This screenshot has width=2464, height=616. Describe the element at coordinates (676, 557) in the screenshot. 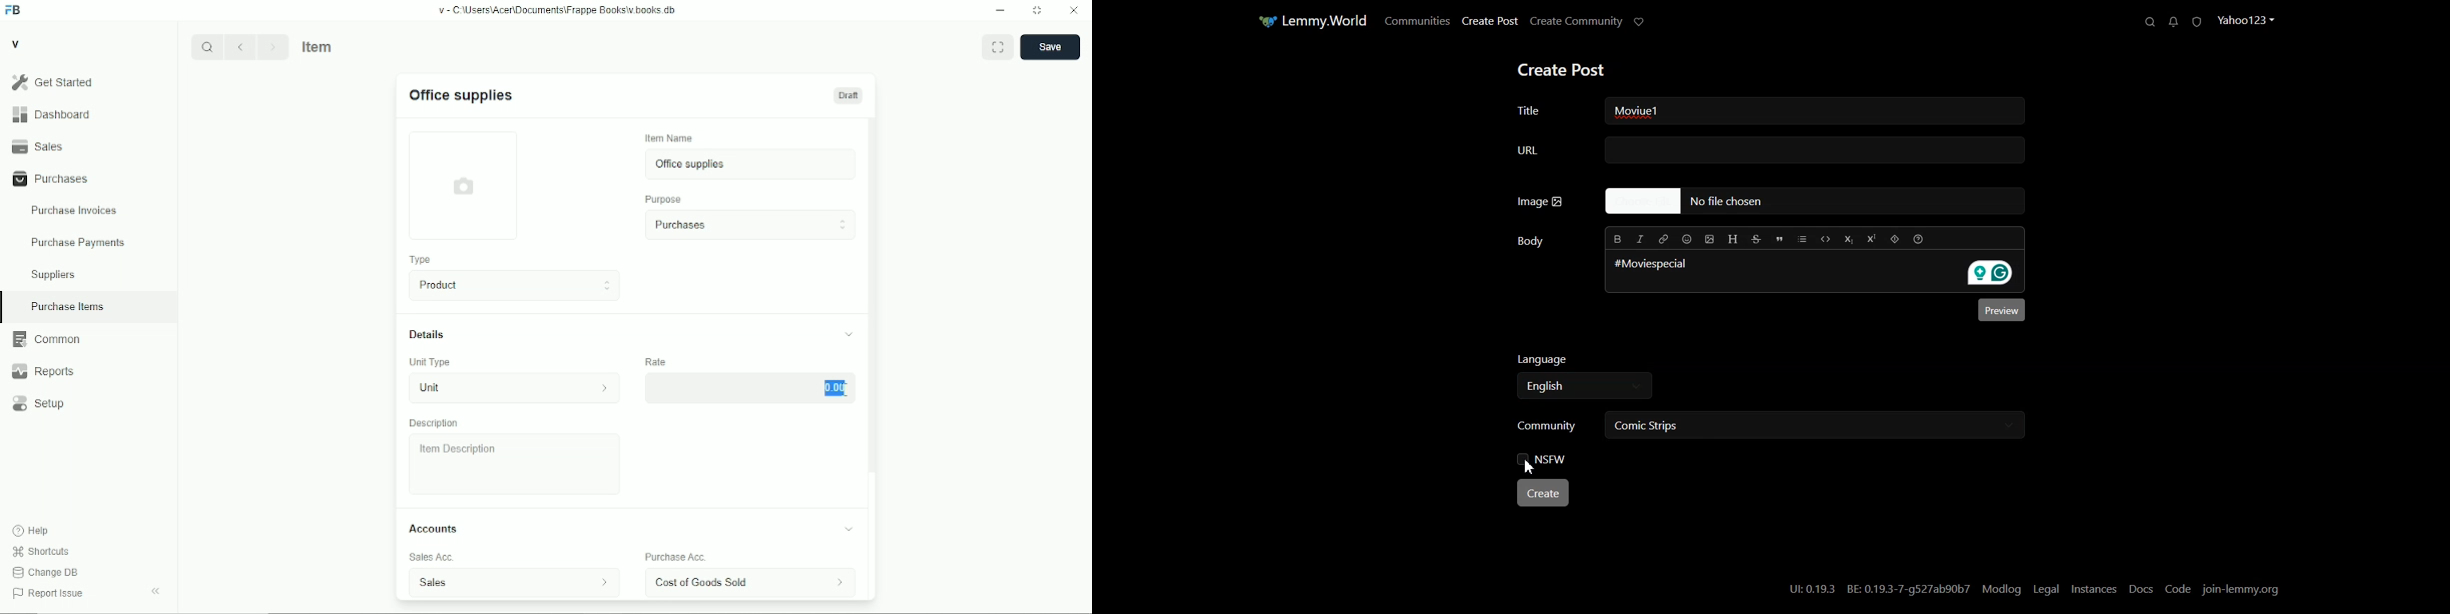

I see `purchase acc.` at that location.